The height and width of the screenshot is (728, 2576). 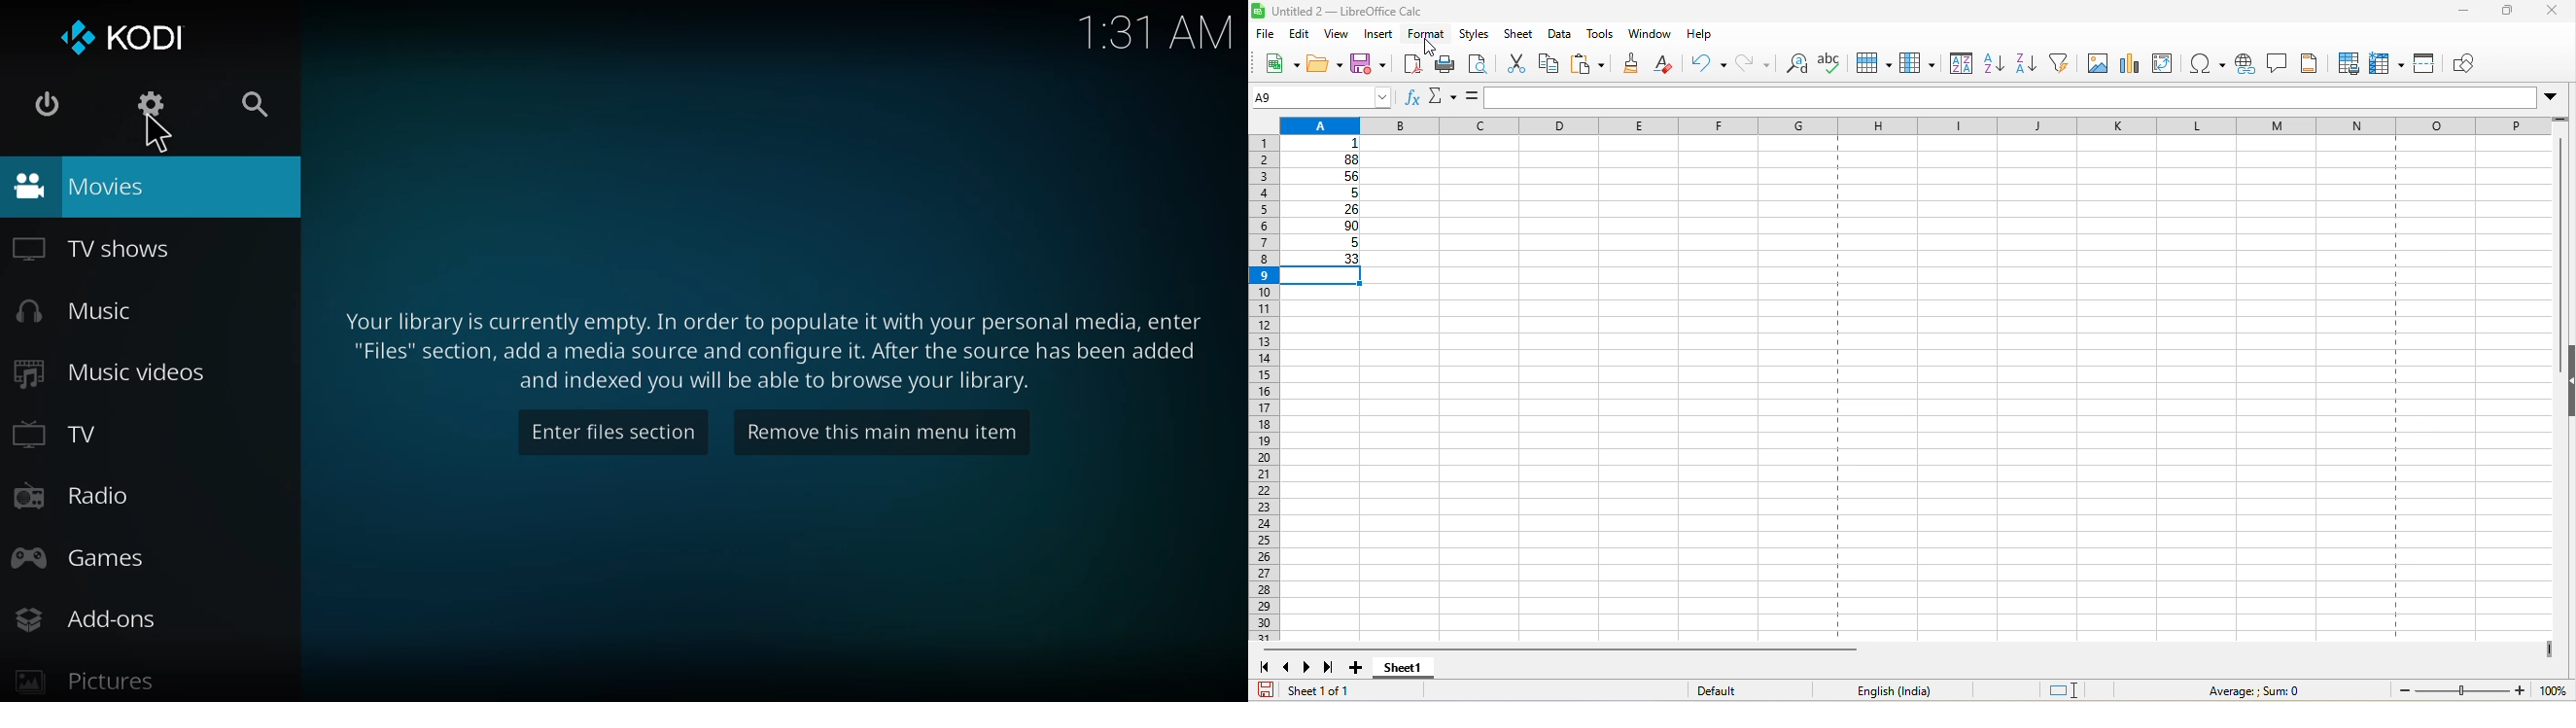 I want to click on selected cell, so click(x=1327, y=277).